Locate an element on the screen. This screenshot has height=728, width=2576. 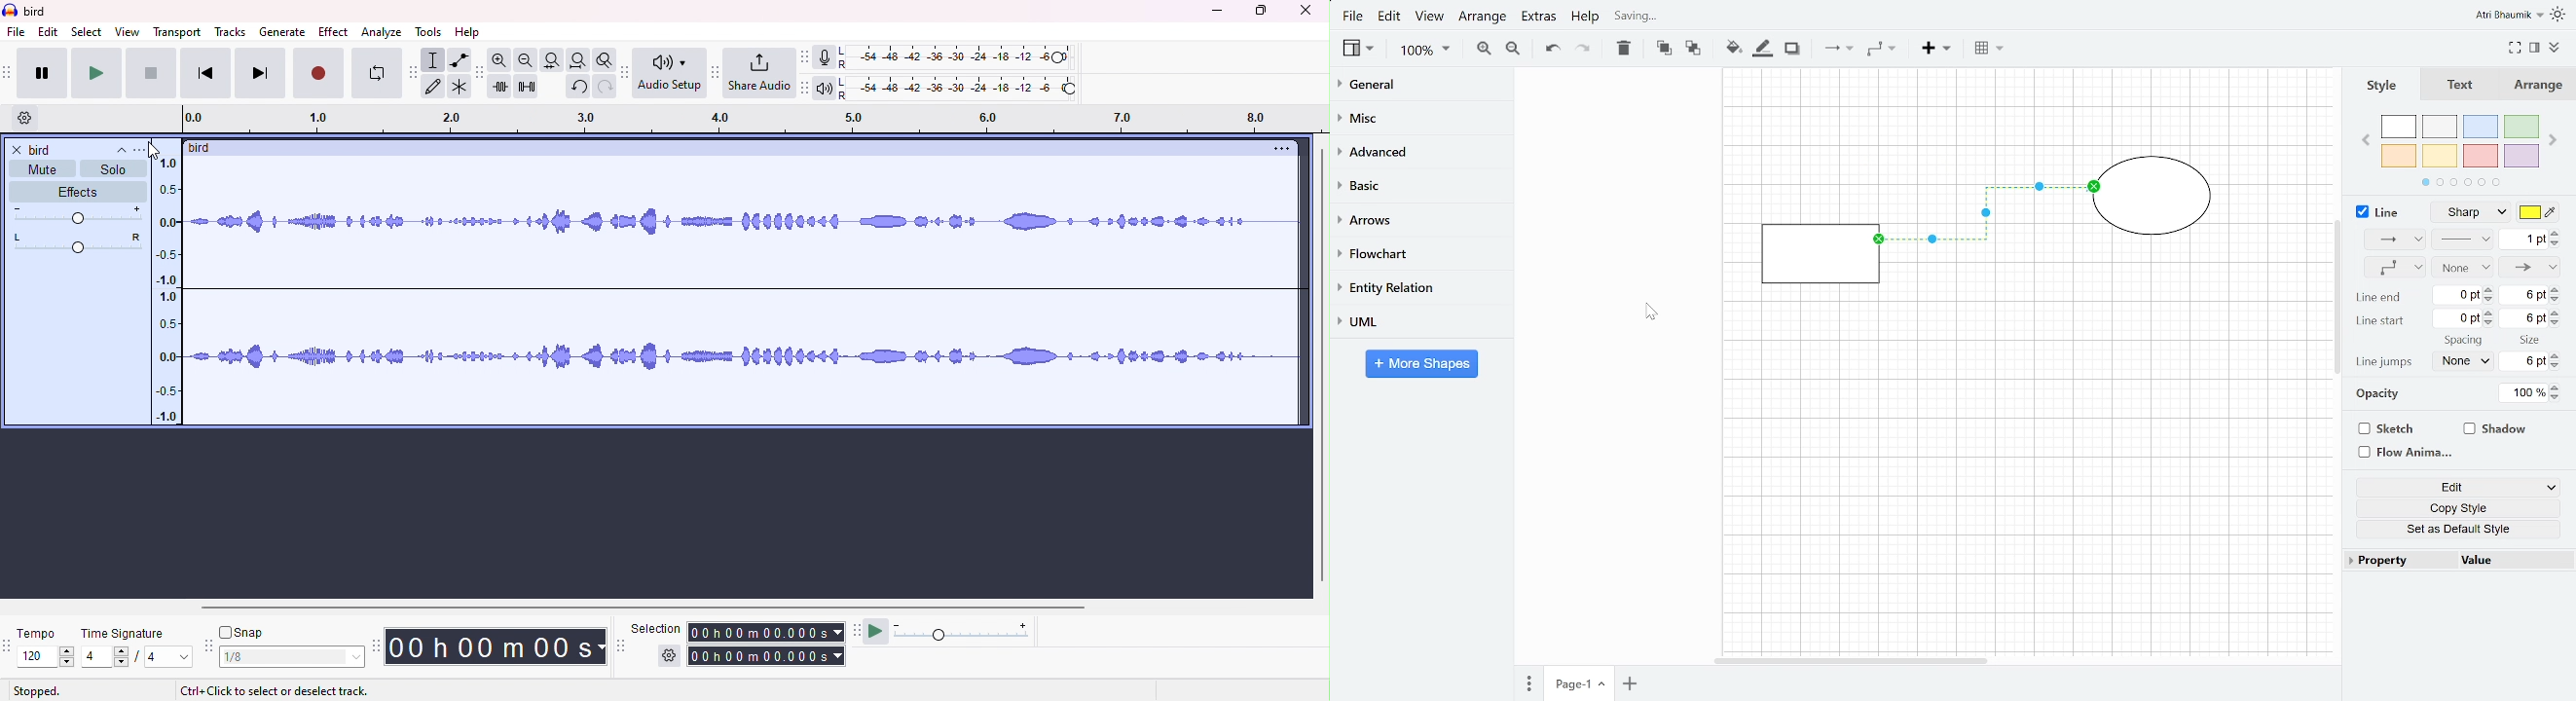
size is located at coordinates (2524, 341).